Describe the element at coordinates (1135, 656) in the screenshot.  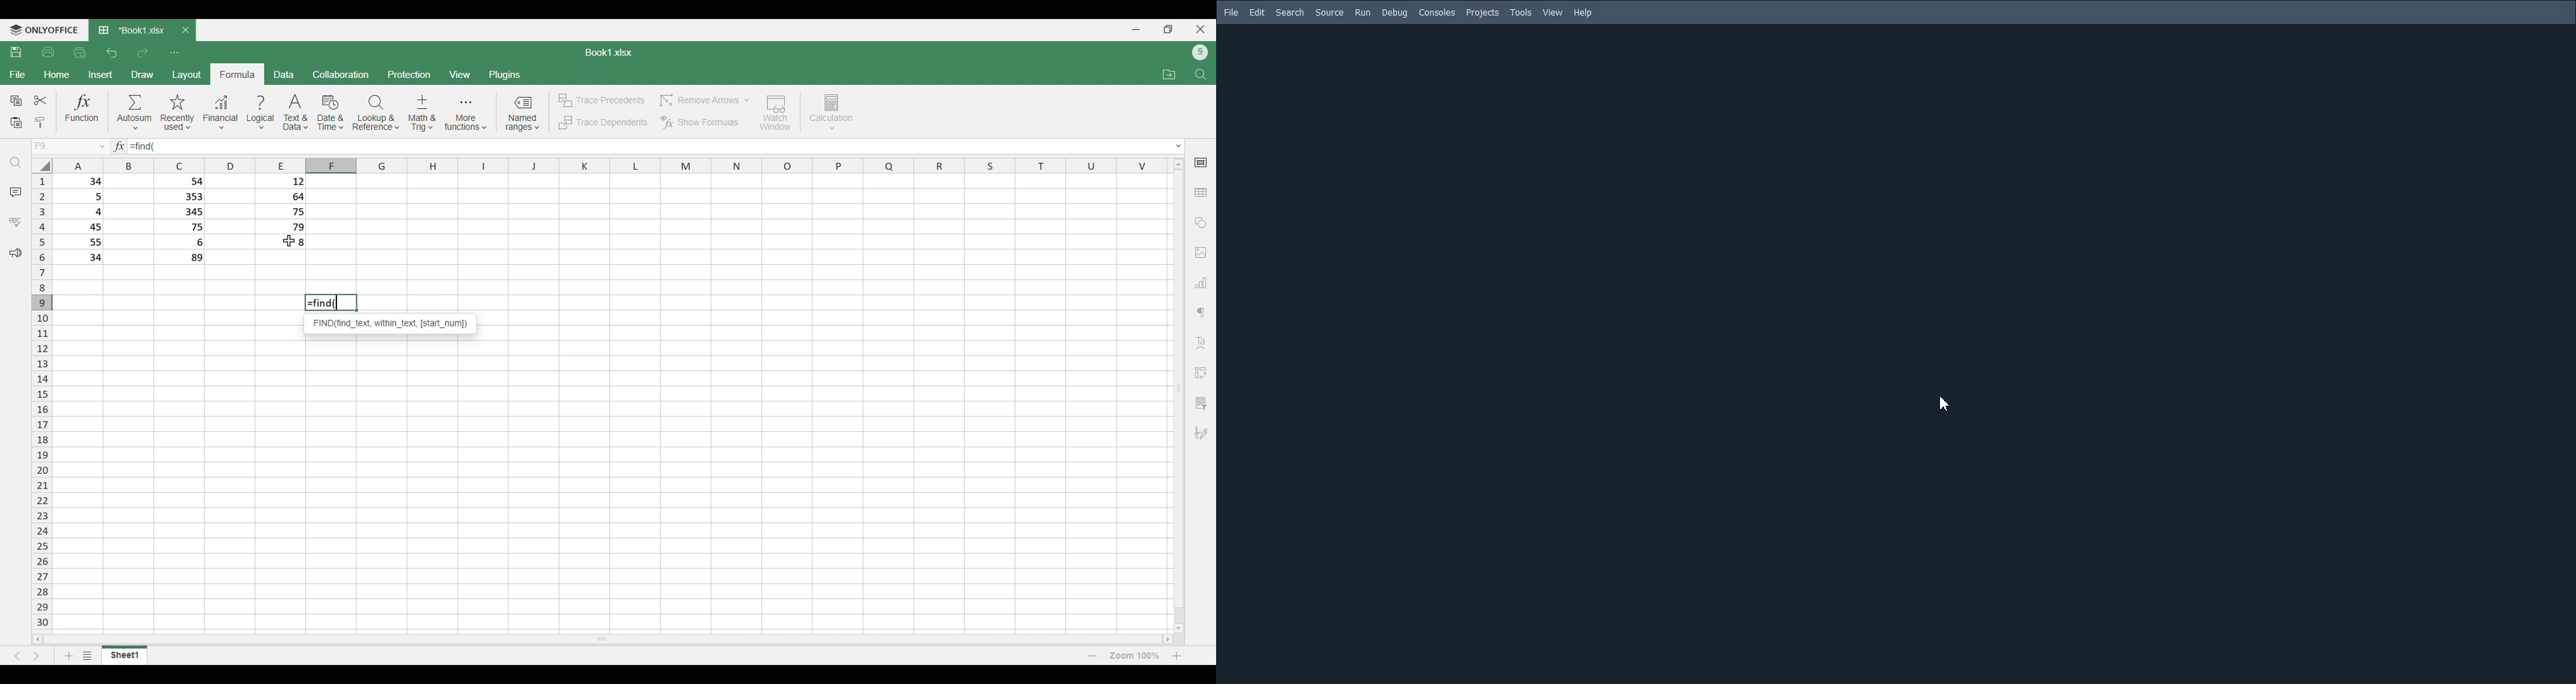
I see `Current zoom factor` at that location.